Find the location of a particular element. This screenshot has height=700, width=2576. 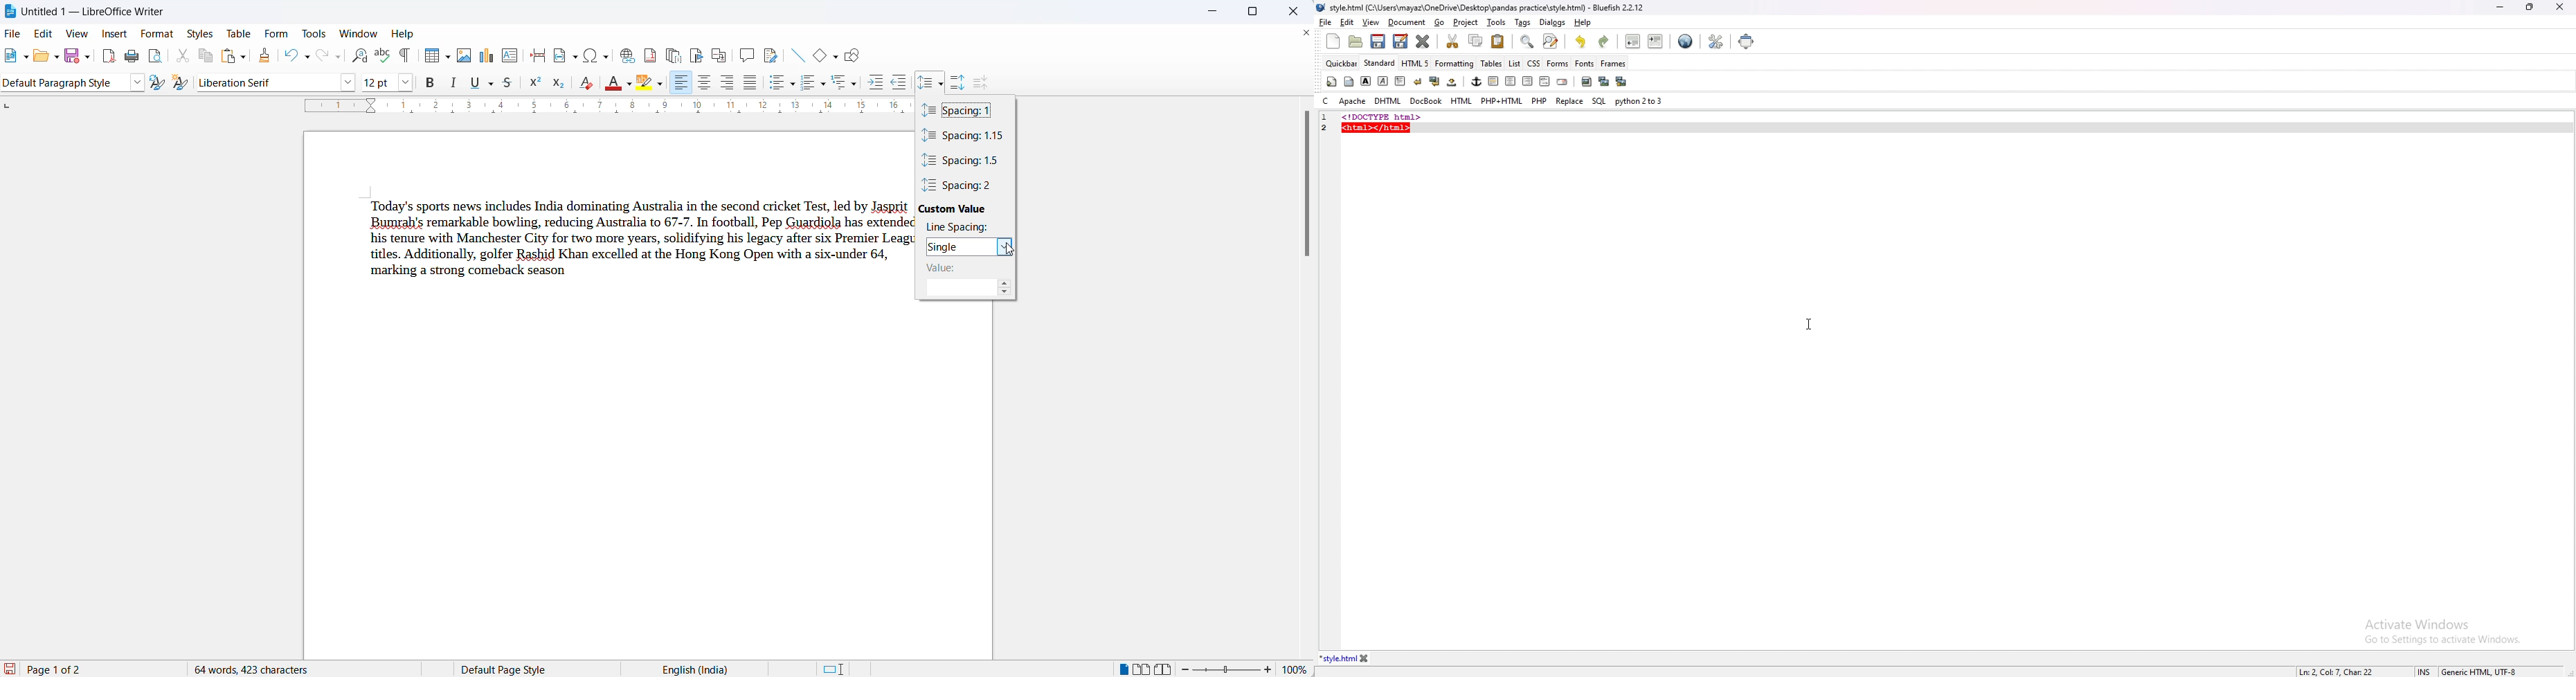

single page view is located at coordinates (1121, 668).